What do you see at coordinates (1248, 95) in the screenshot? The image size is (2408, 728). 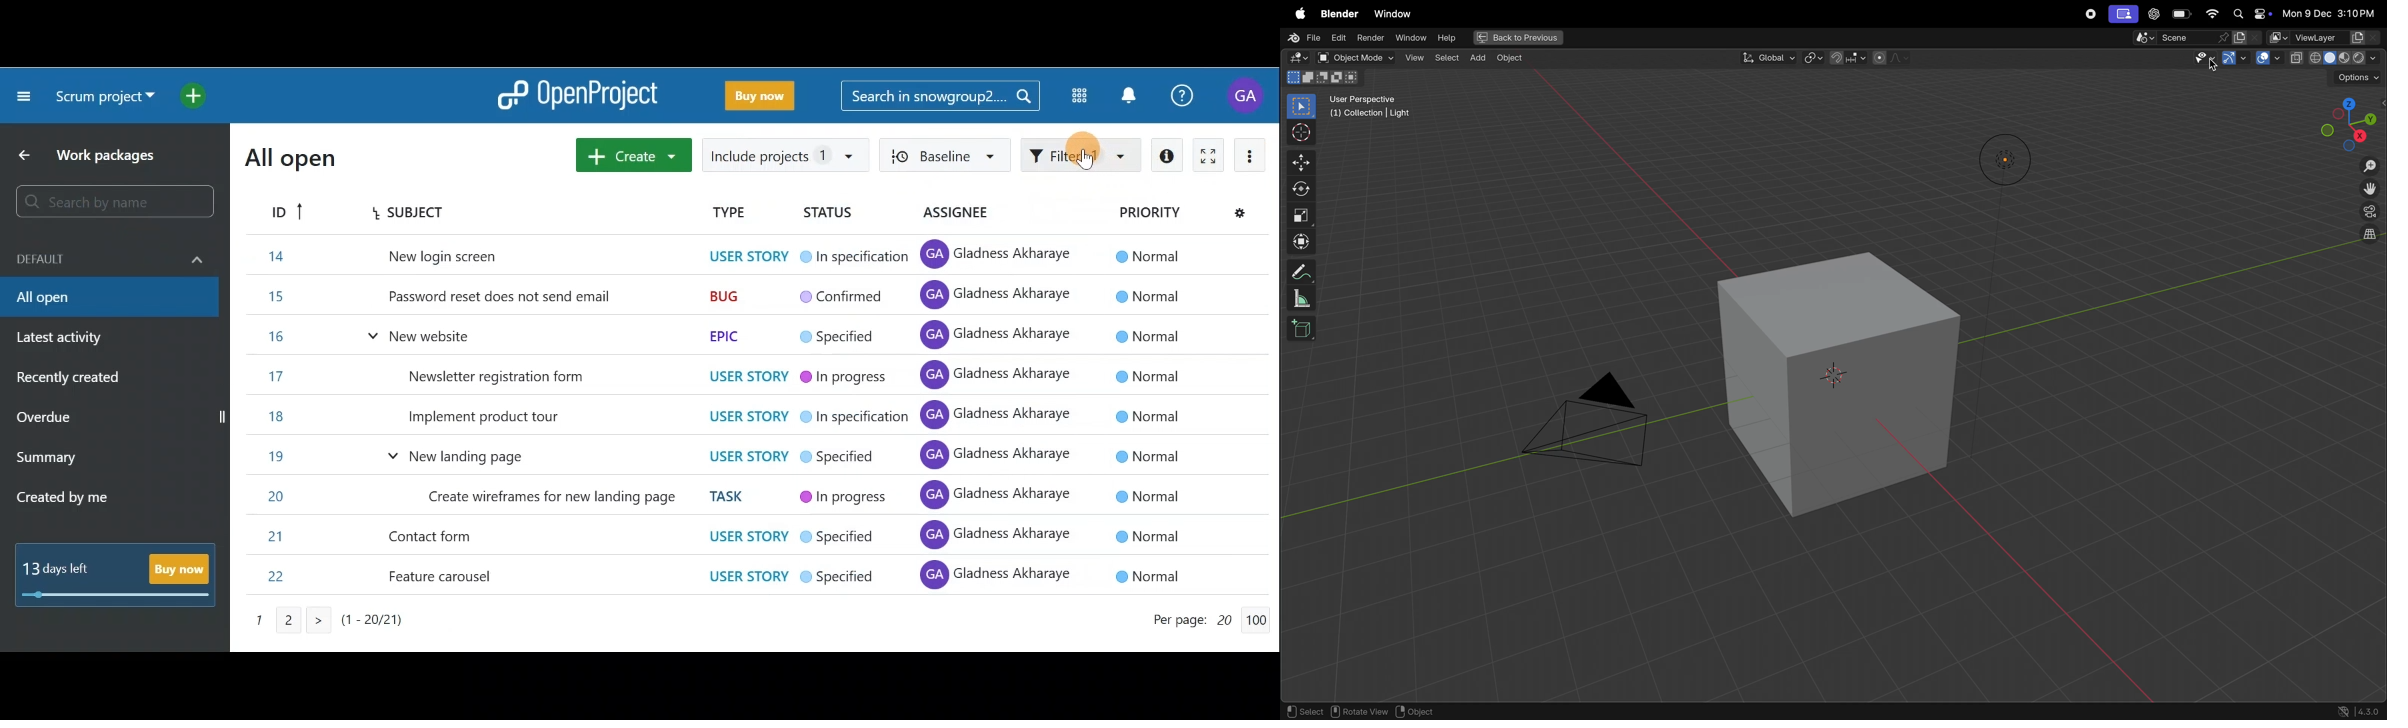 I see `Account name` at bounding box center [1248, 95].